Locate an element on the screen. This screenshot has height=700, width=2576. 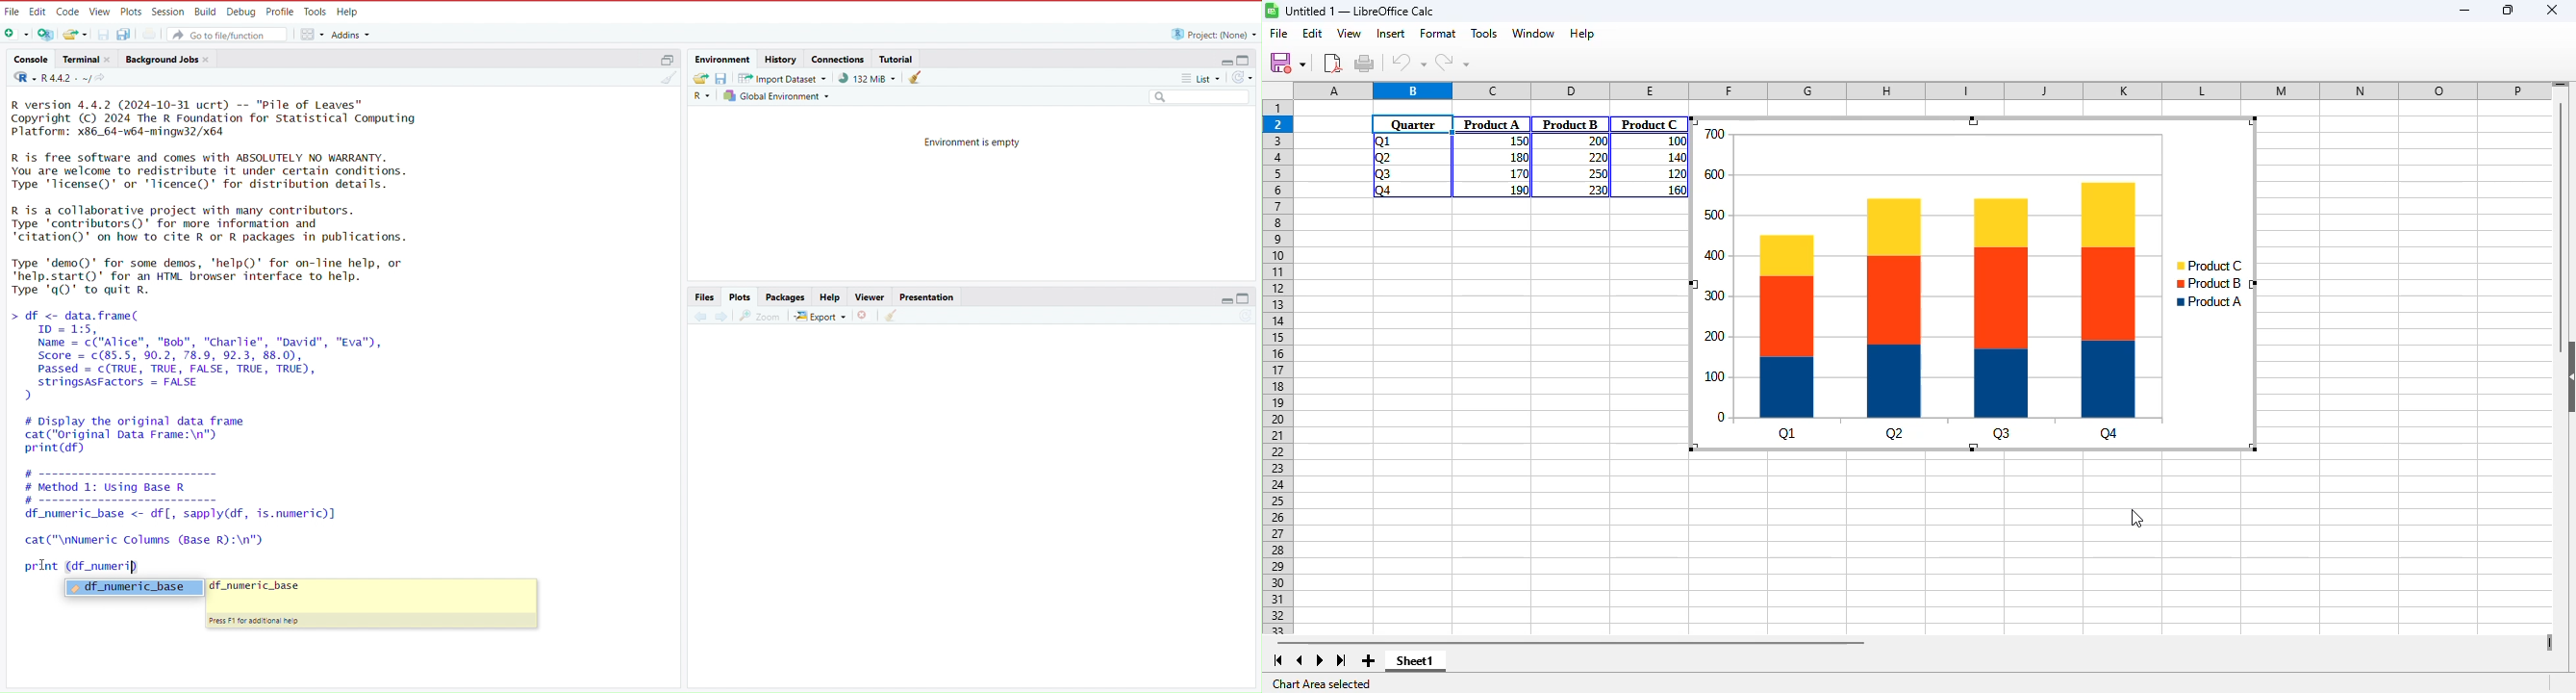
Environment is located at coordinates (724, 57).